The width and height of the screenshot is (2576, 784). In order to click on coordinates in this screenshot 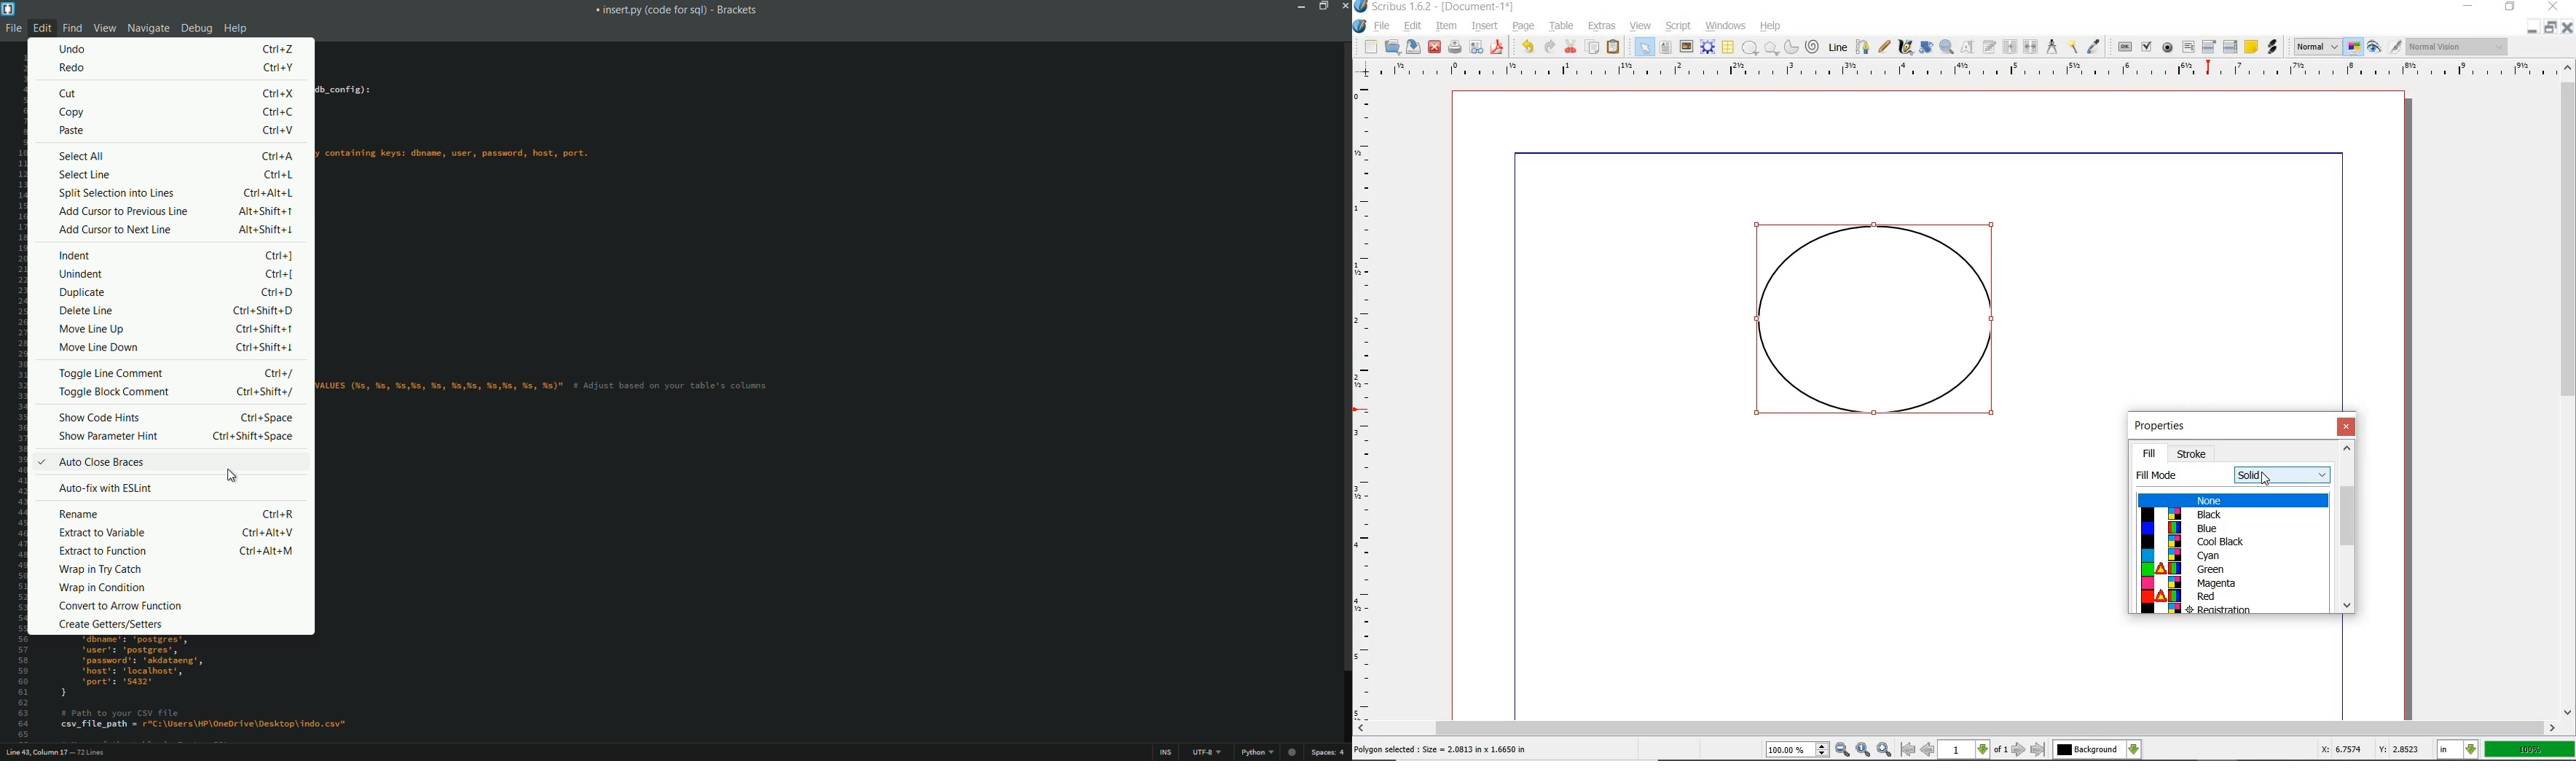, I will do `click(2368, 749)`.